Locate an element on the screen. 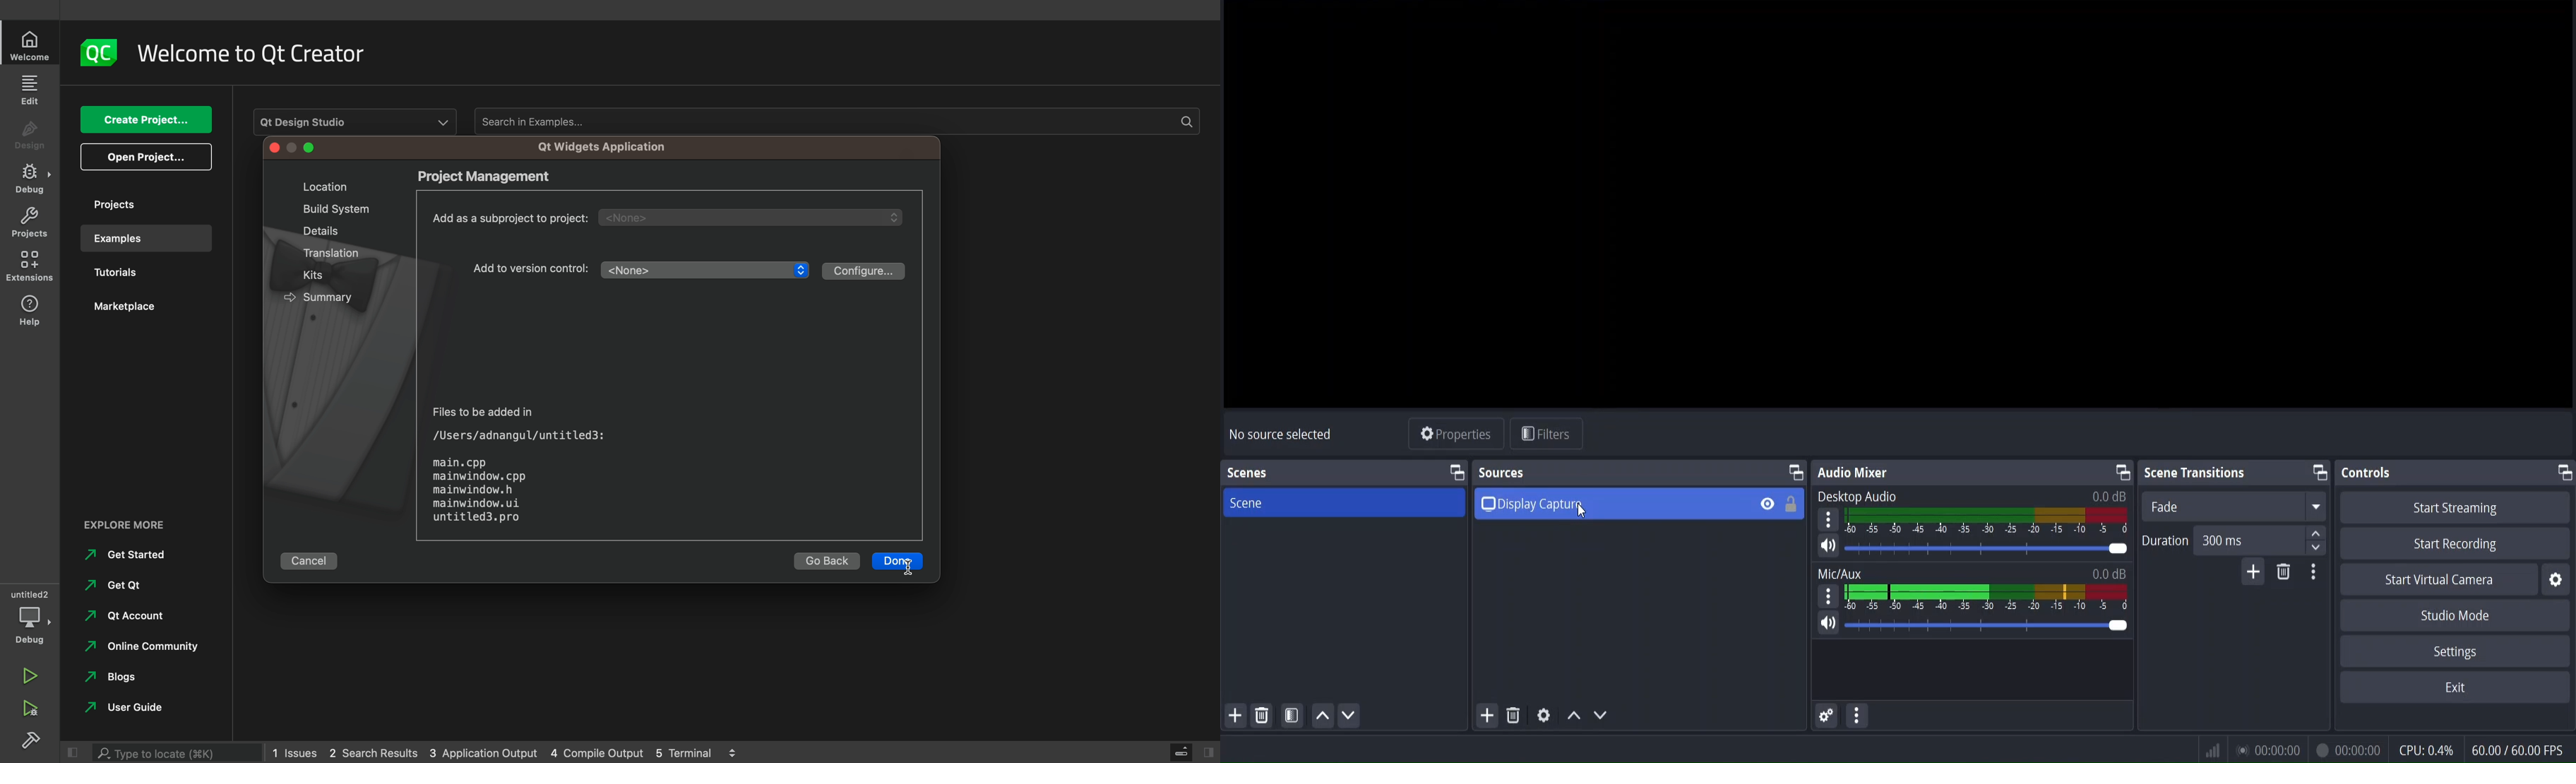  move scene down is located at coordinates (1349, 717).